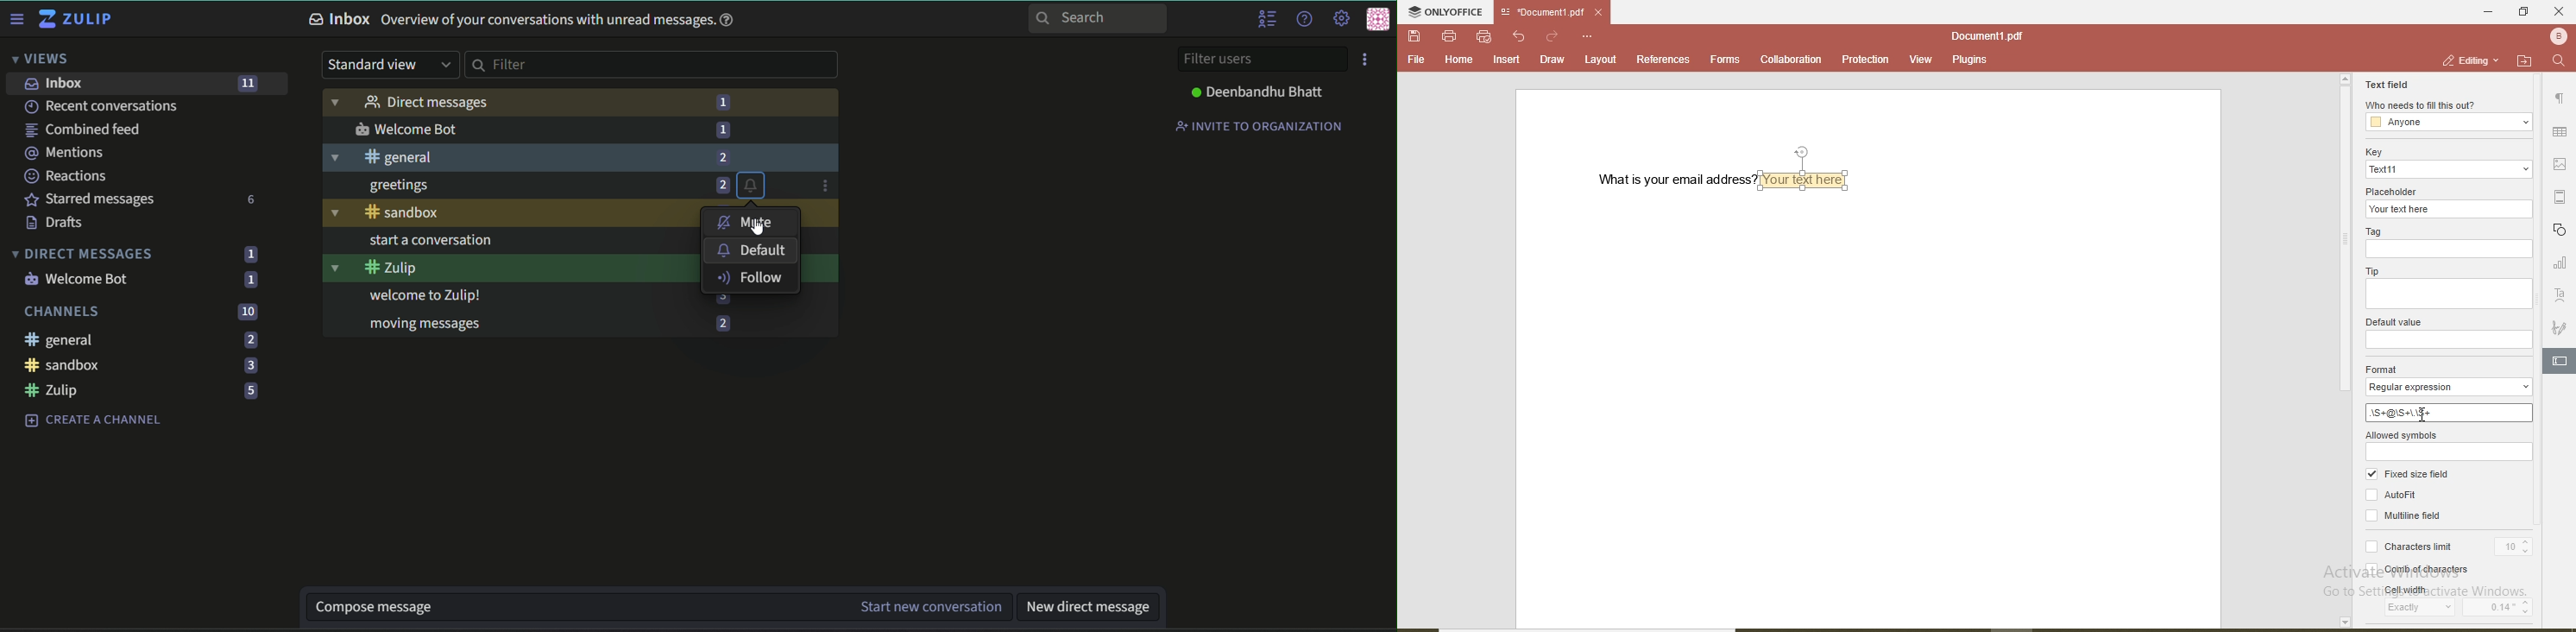 The height and width of the screenshot is (644, 2576). What do you see at coordinates (1268, 19) in the screenshot?
I see `hide user list` at bounding box center [1268, 19].